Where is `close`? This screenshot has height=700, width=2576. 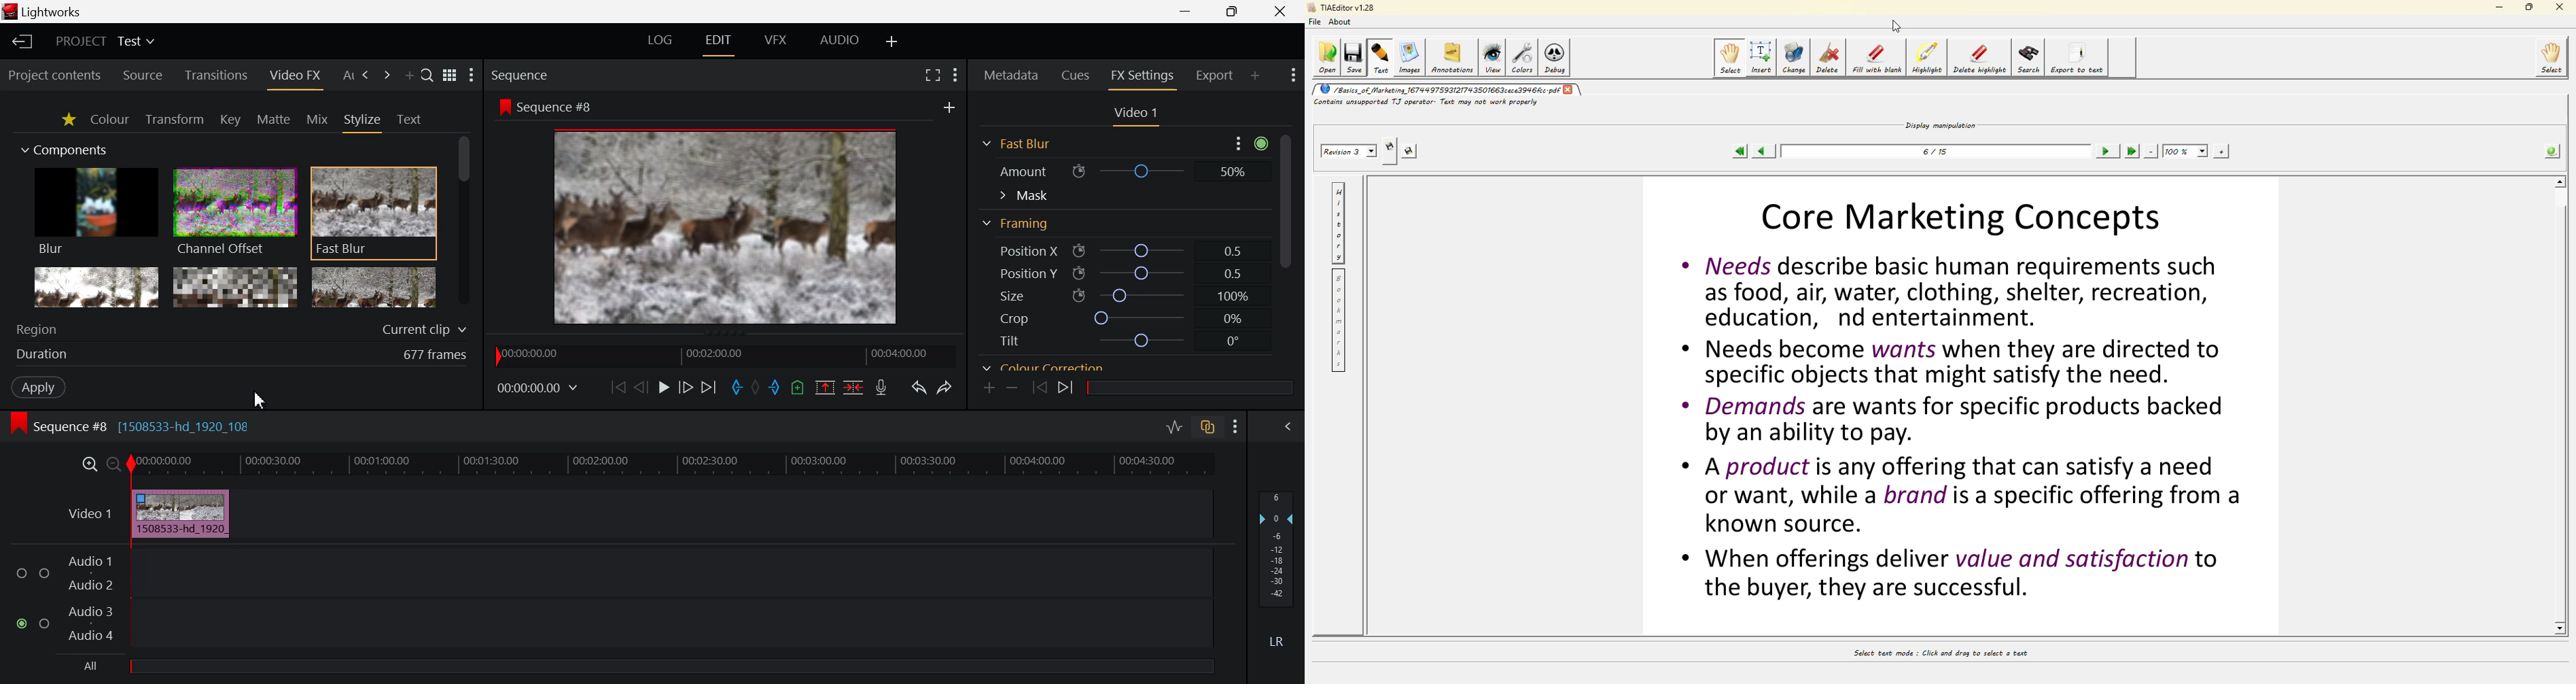
close is located at coordinates (2561, 6).